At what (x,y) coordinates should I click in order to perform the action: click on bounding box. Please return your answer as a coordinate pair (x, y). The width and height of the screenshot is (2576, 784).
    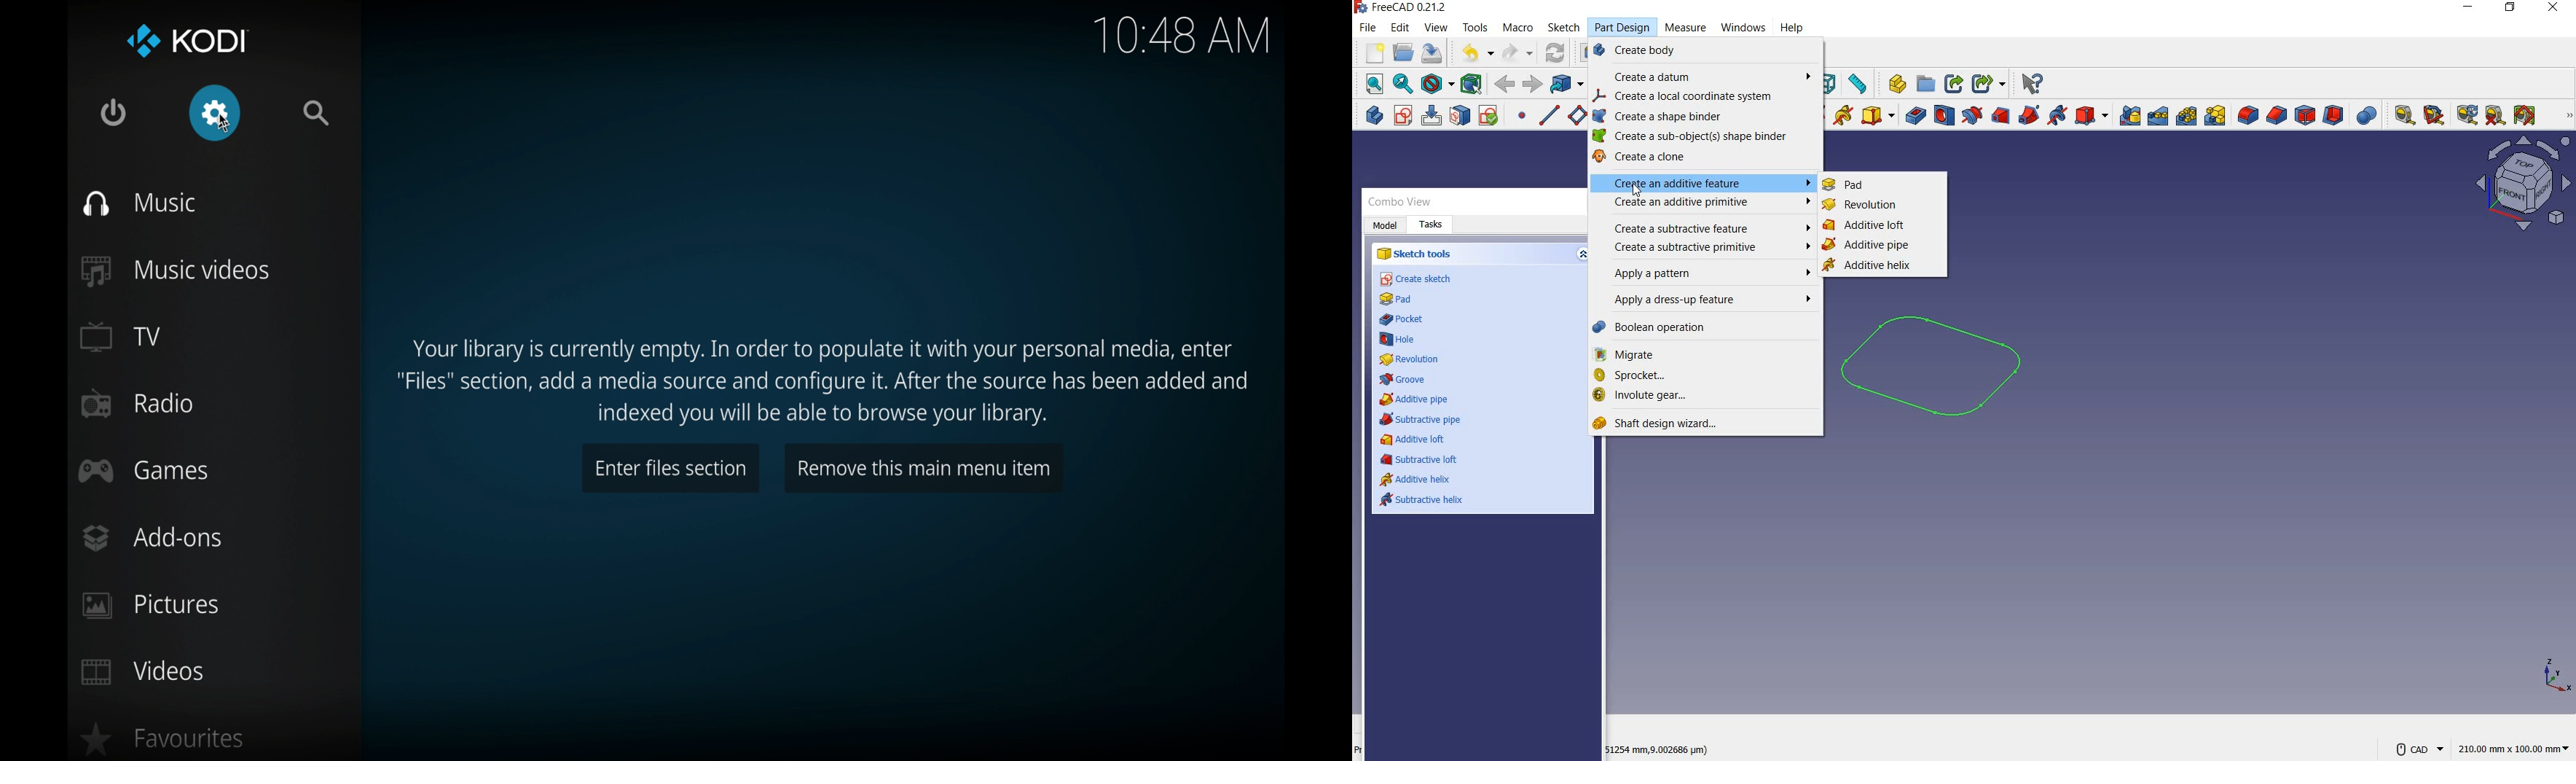
    Looking at the image, I should click on (1471, 82).